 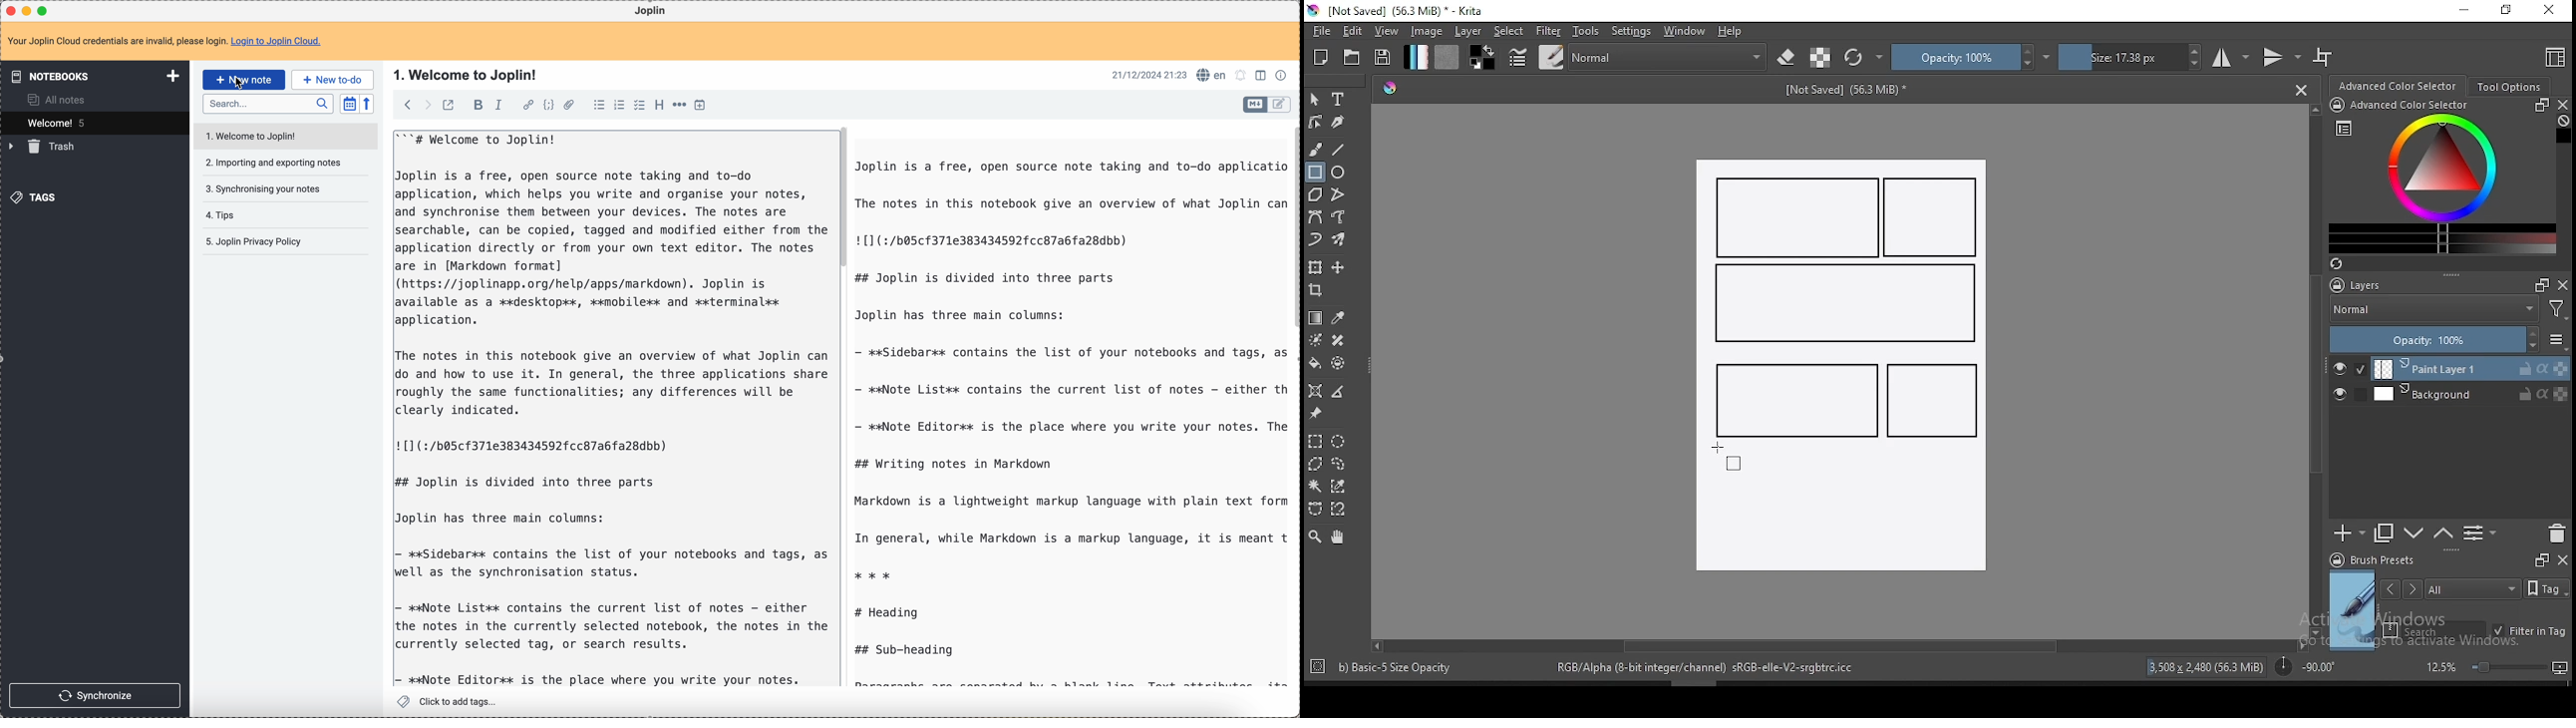 What do you see at coordinates (641, 105) in the screenshot?
I see `checkbox` at bounding box center [641, 105].